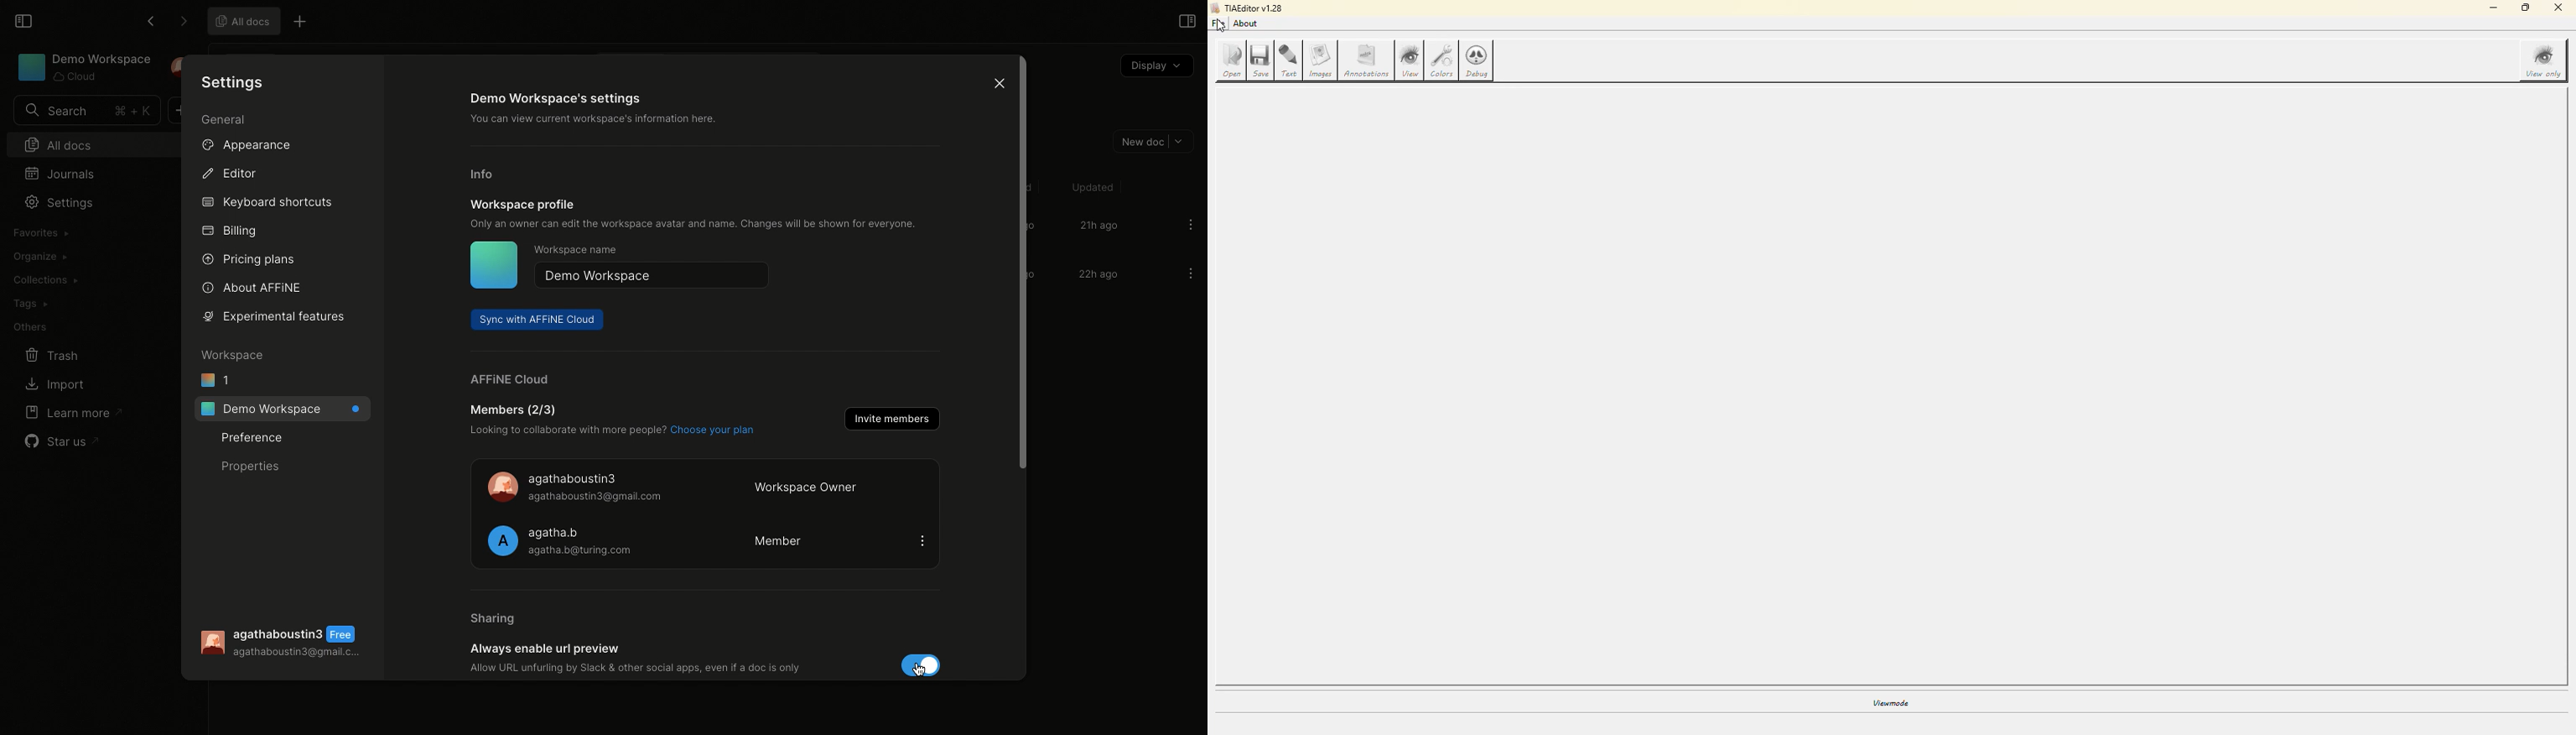 The image size is (2576, 756). I want to click on Sync with AFFINE cloud, so click(538, 320).